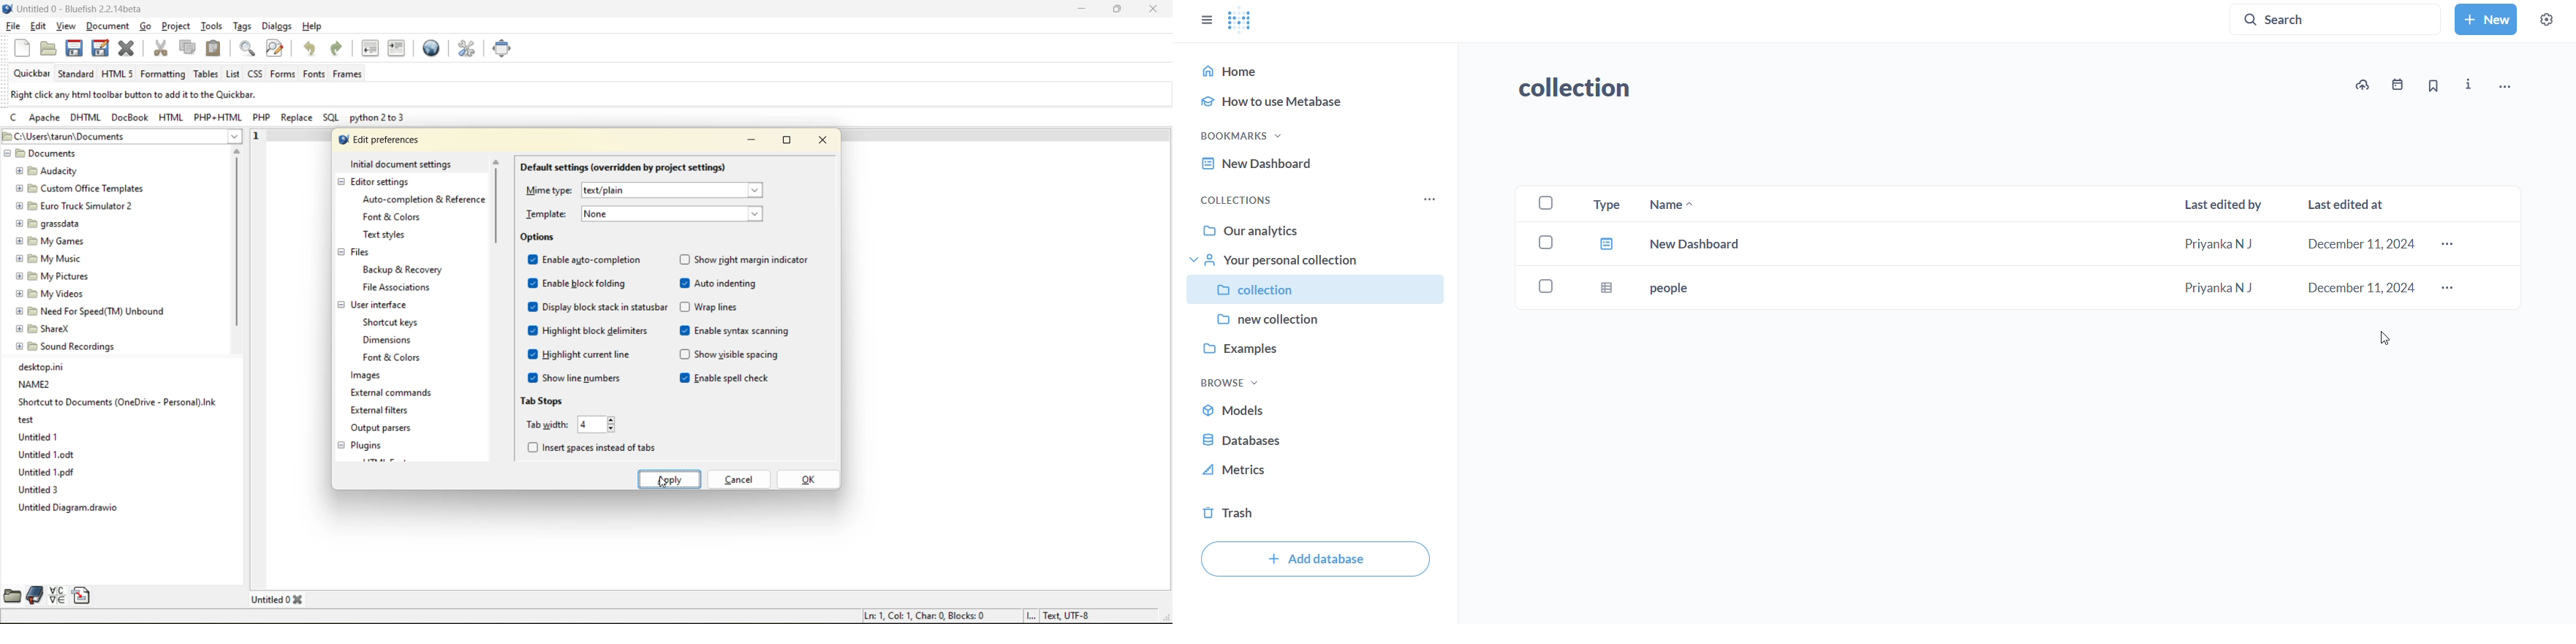 This screenshot has height=644, width=2576. Describe the element at coordinates (1237, 469) in the screenshot. I see `metrics` at that location.